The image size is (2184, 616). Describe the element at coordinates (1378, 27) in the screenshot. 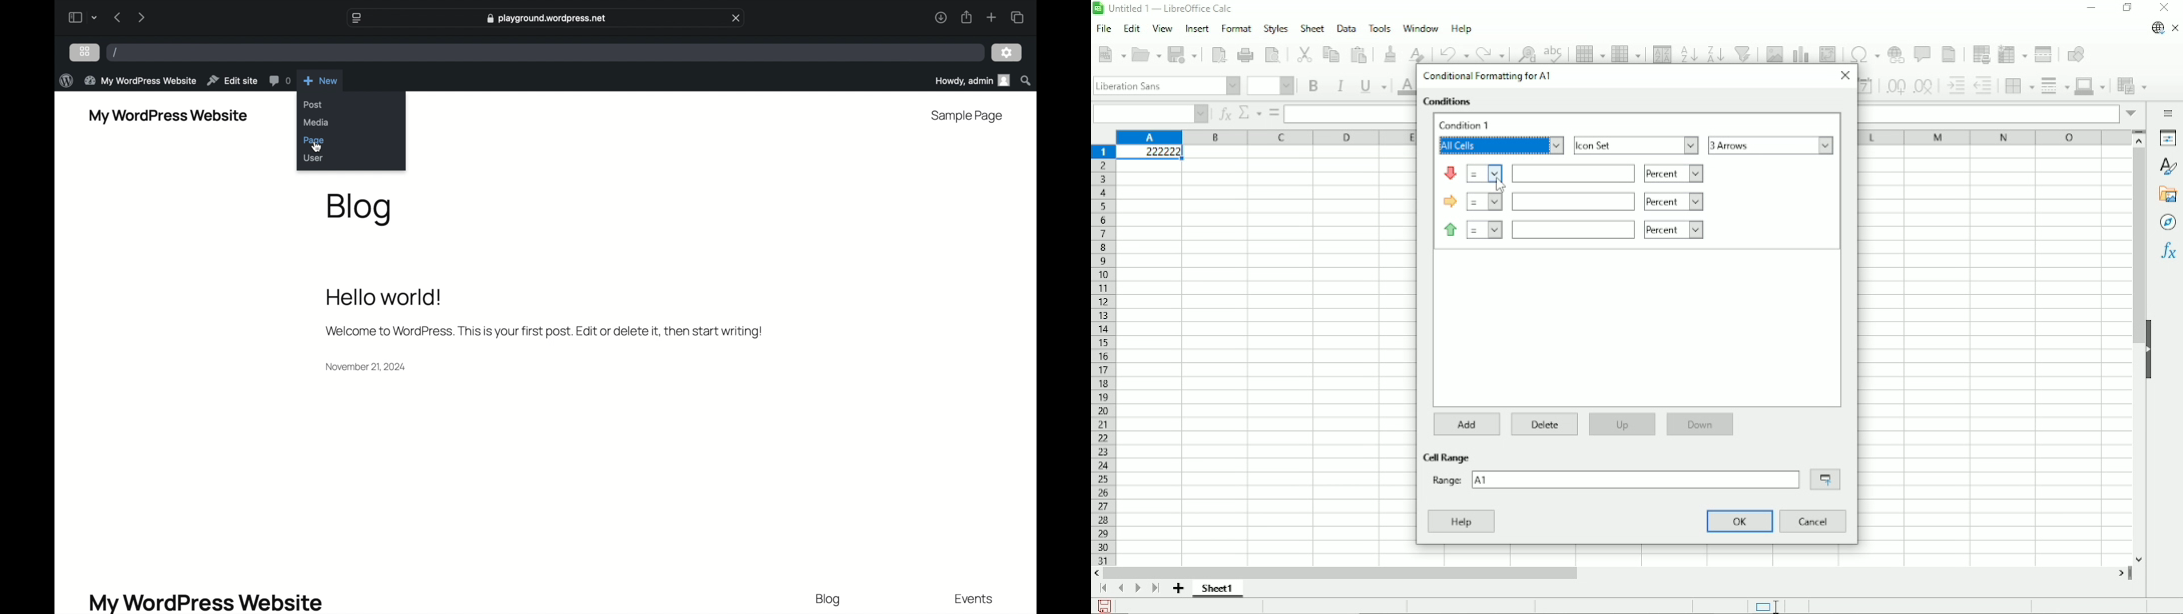

I see `Tools` at that location.